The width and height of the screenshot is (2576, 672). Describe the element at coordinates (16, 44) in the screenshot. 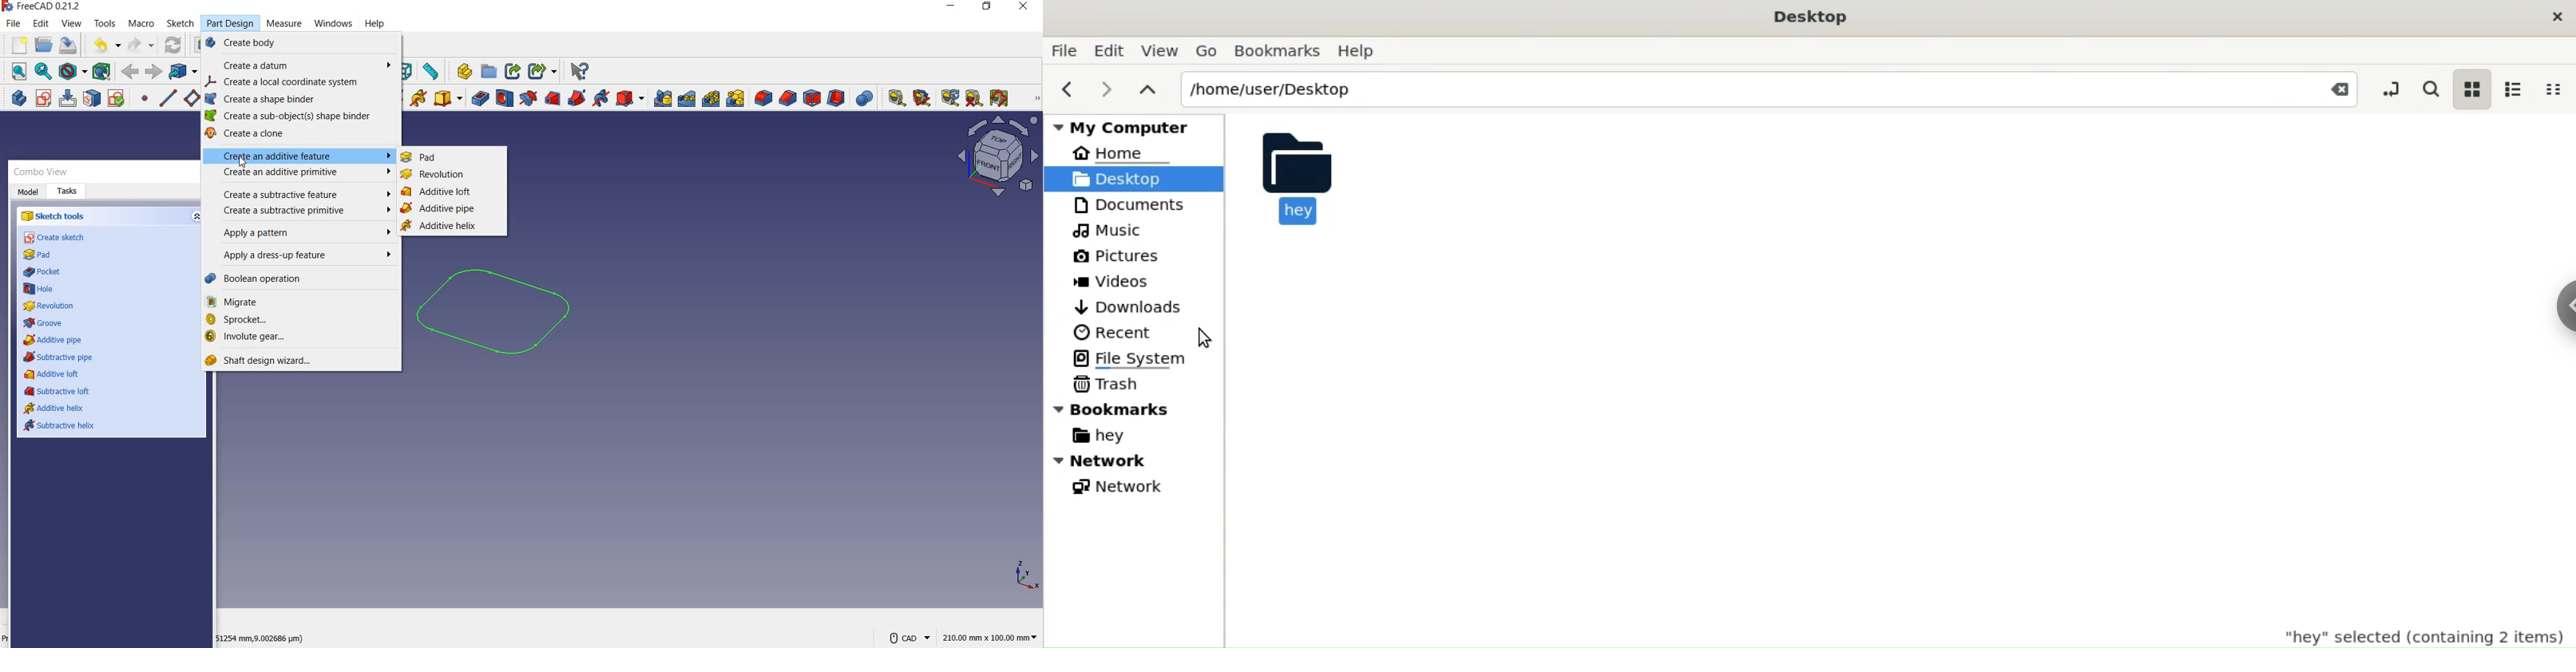

I see `new` at that location.